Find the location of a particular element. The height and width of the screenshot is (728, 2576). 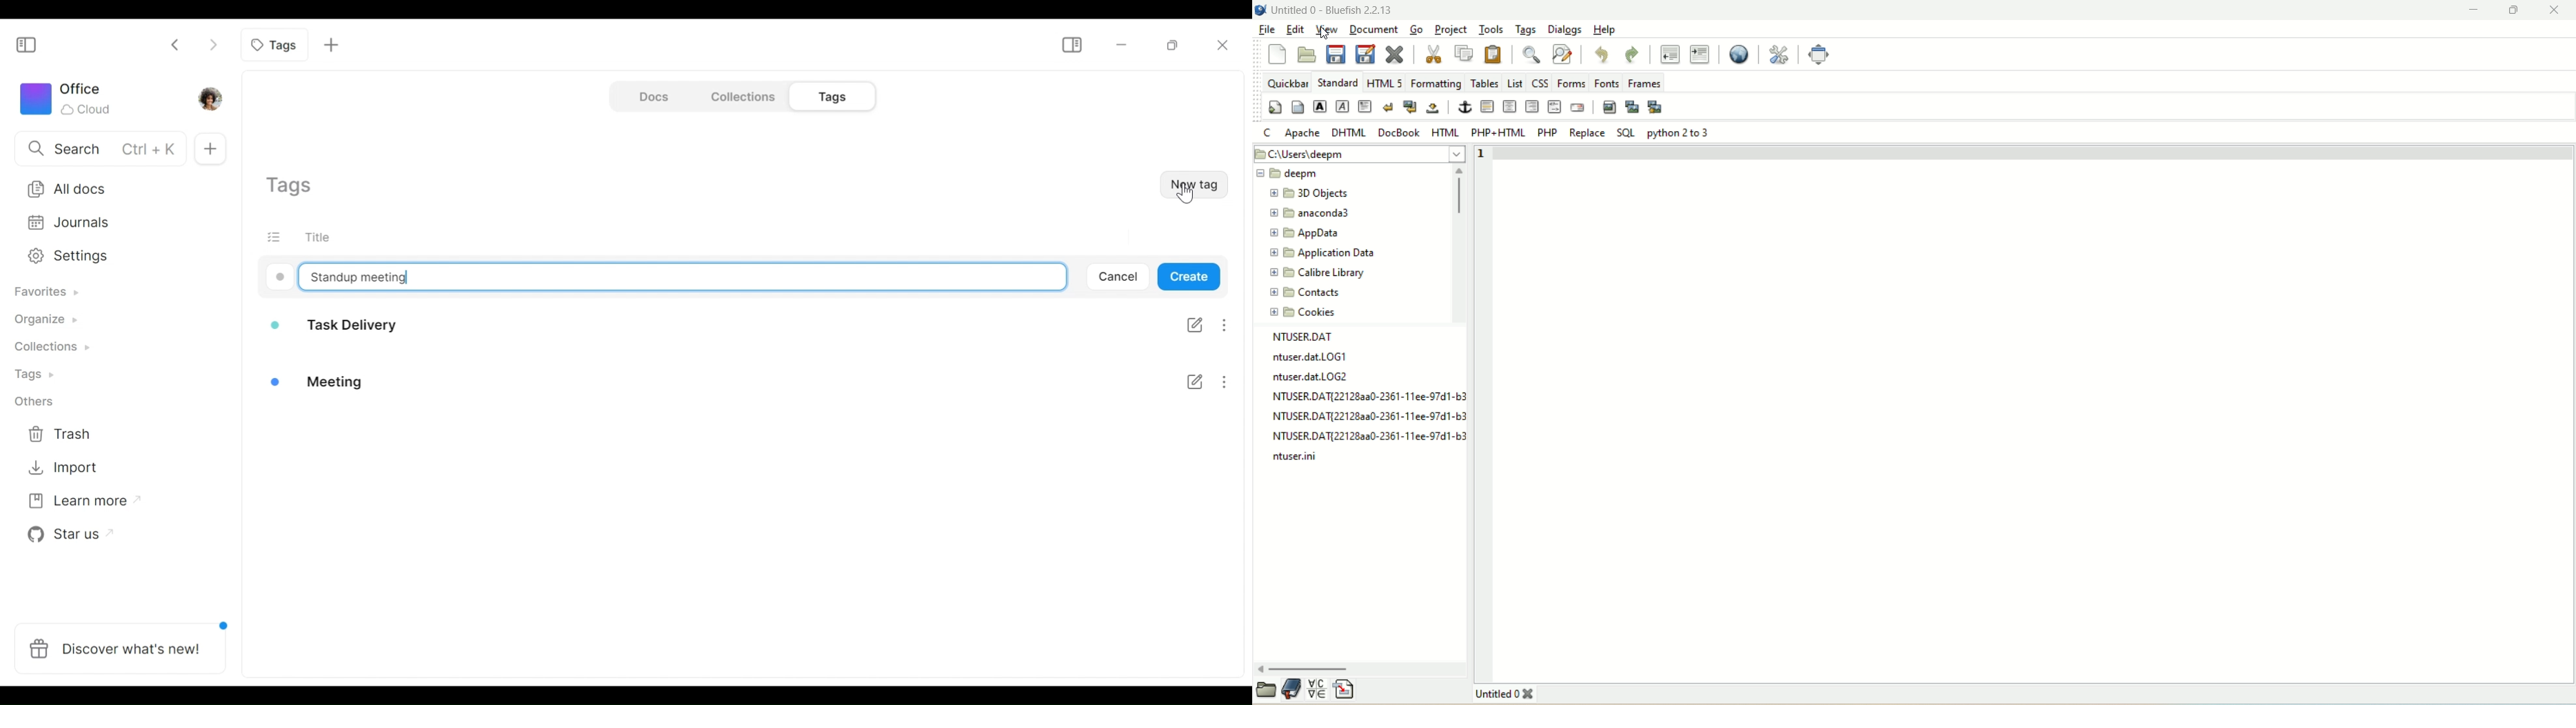

close current file is located at coordinates (1395, 54).